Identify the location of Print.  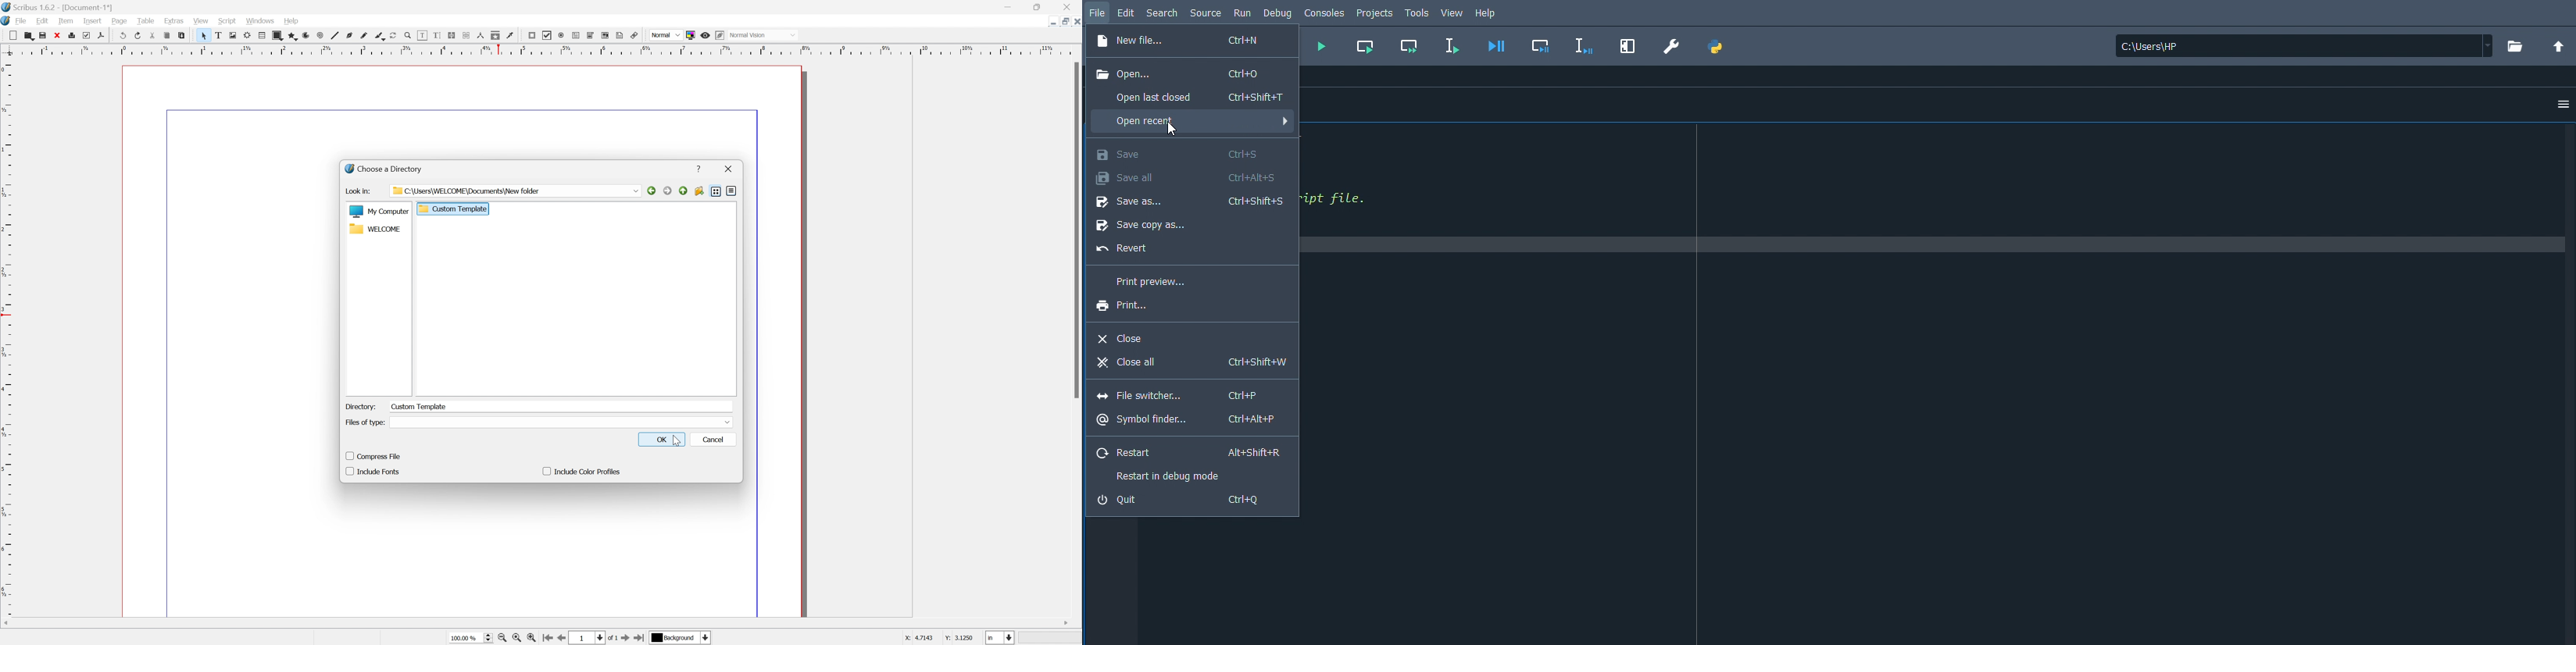
(1131, 306).